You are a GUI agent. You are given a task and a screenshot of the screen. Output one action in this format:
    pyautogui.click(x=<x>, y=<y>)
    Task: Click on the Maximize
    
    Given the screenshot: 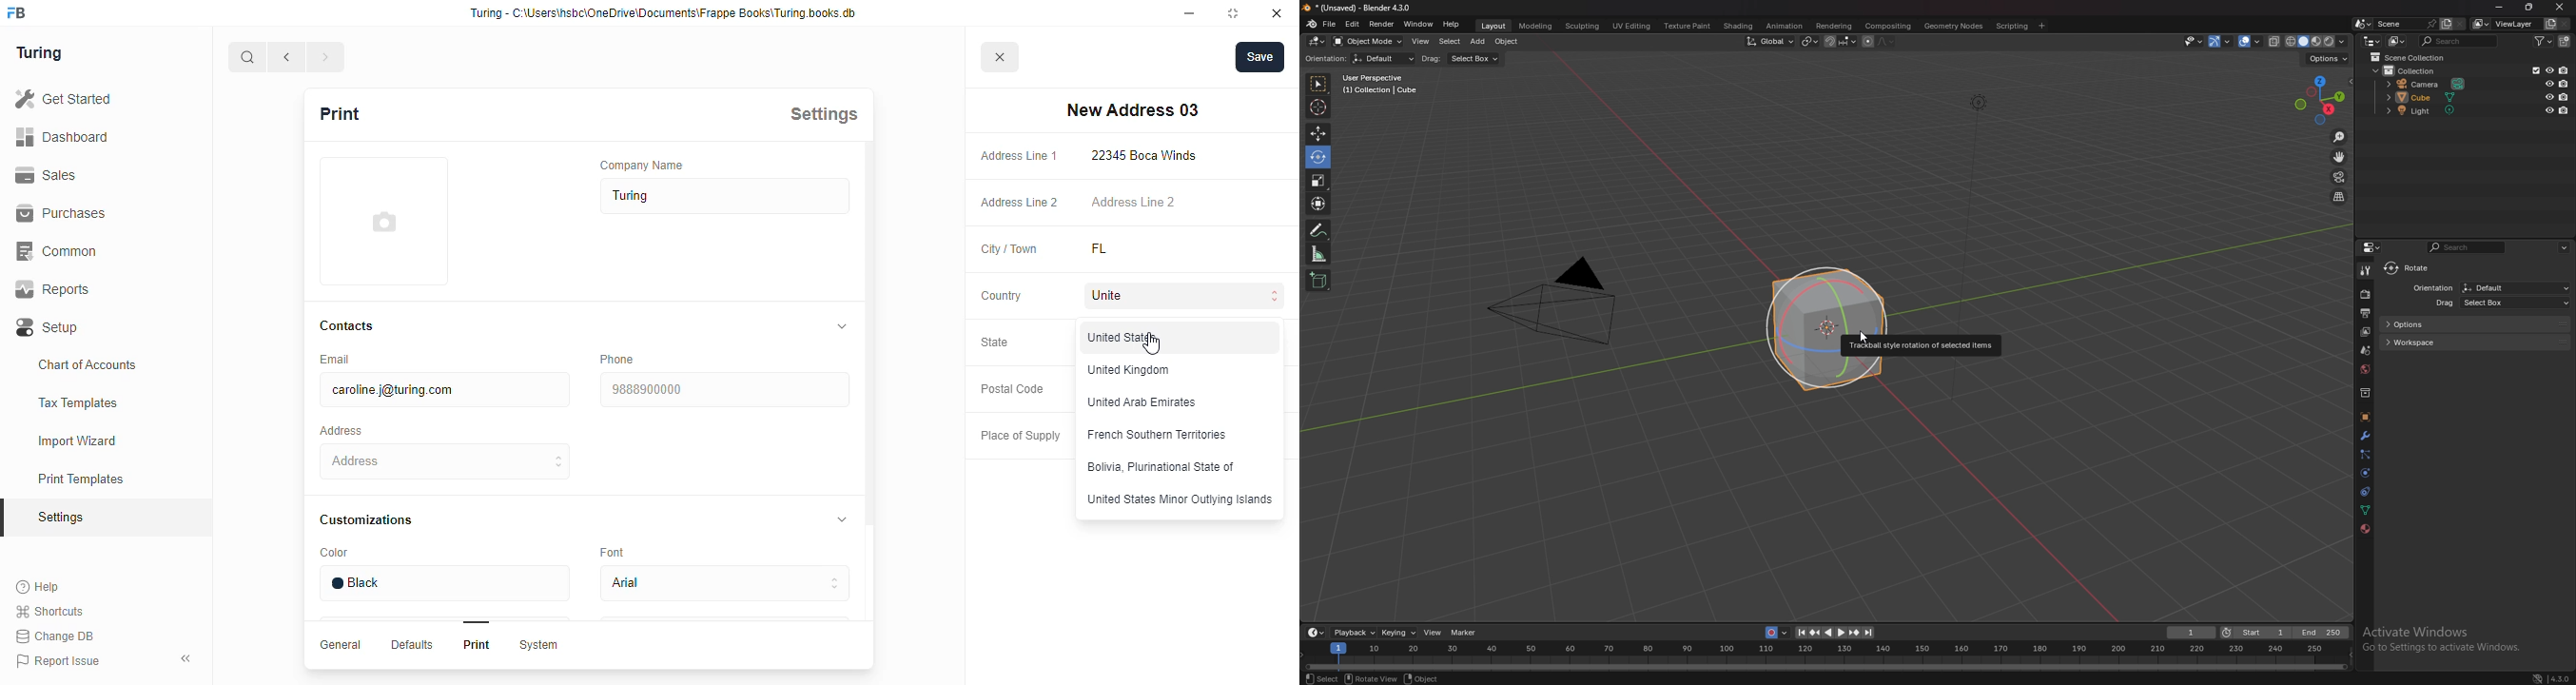 What is the action you would take?
    pyautogui.click(x=2530, y=7)
    